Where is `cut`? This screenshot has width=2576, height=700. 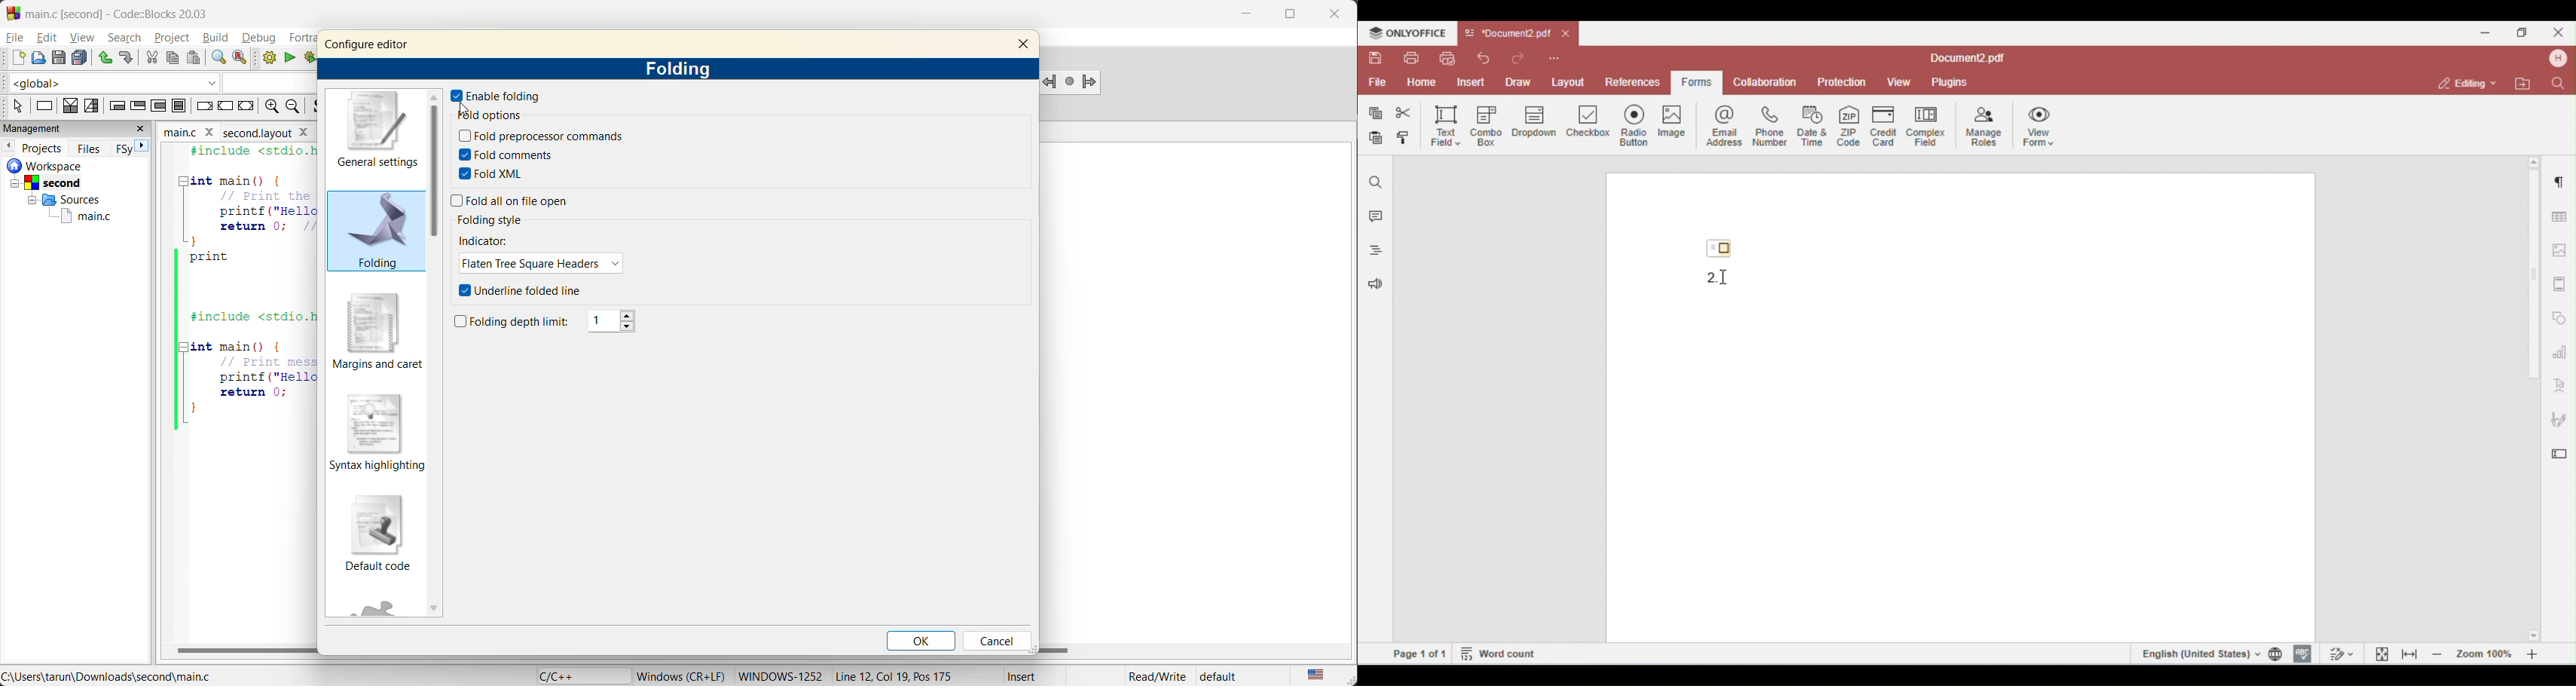 cut is located at coordinates (151, 57).